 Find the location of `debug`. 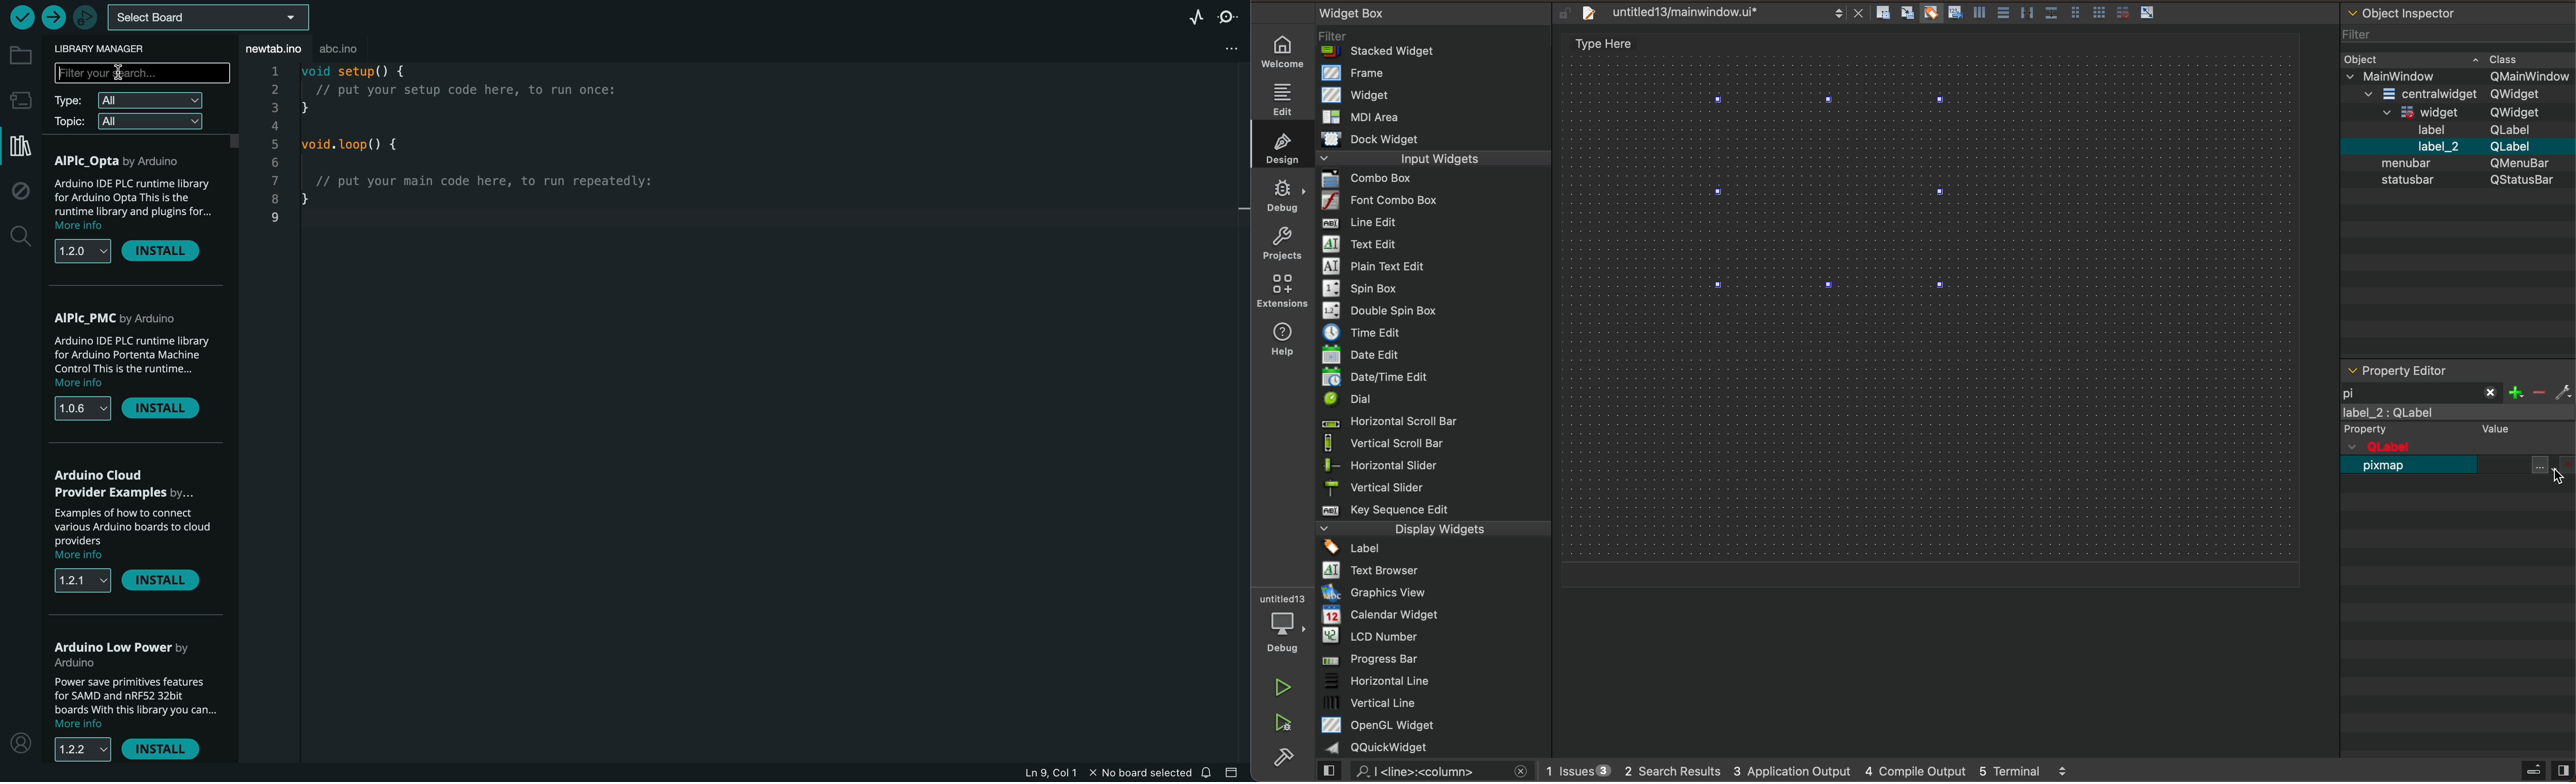

debug is located at coordinates (1282, 192).